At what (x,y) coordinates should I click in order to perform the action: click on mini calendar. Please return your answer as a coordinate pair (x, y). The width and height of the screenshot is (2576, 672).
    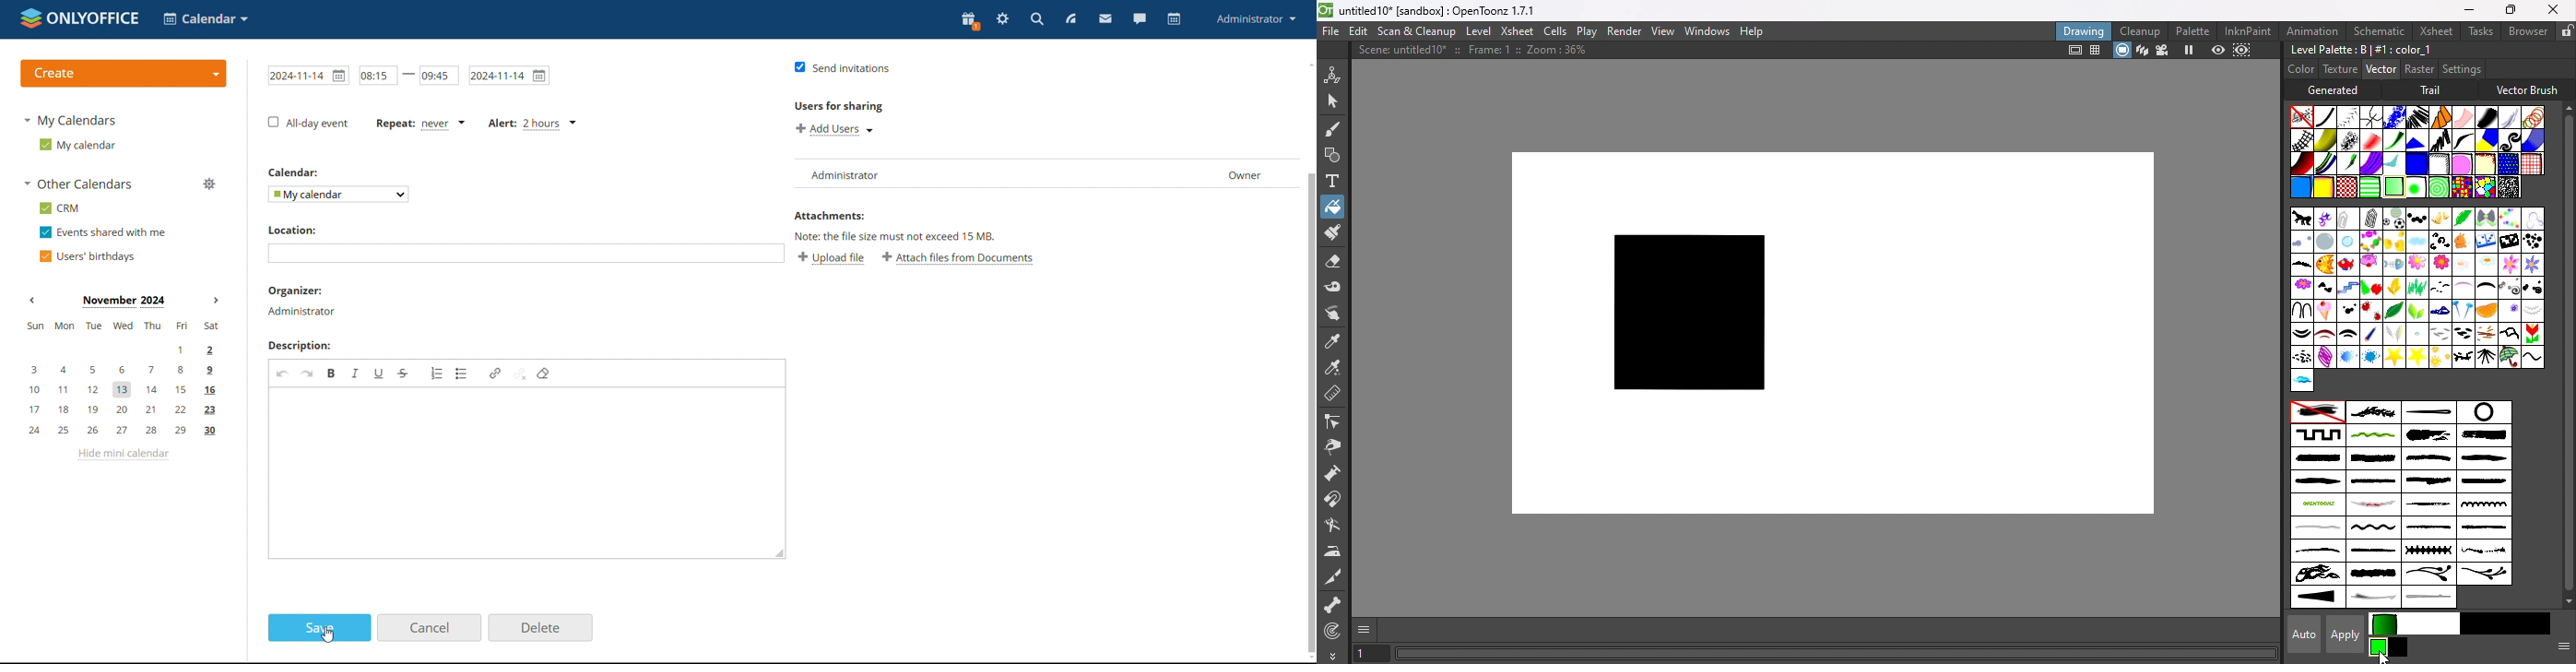
    Looking at the image, I should click on (121, 380).